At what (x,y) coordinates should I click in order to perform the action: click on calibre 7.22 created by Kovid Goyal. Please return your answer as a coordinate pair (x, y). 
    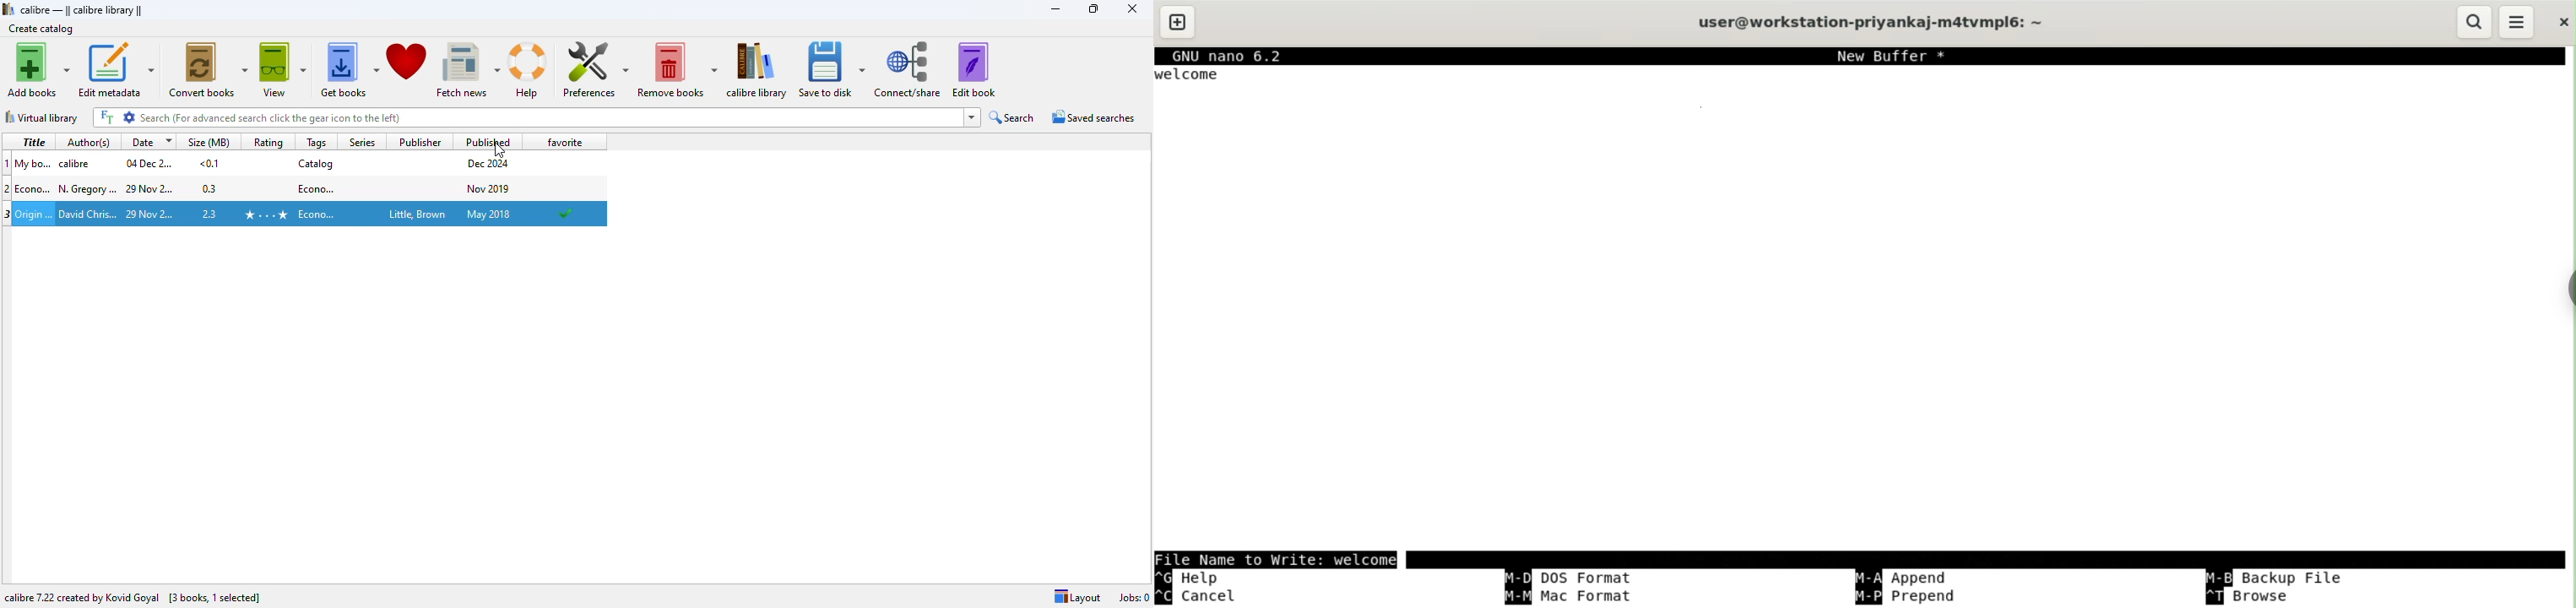
    Looking at the image, I should click on (82, 598).